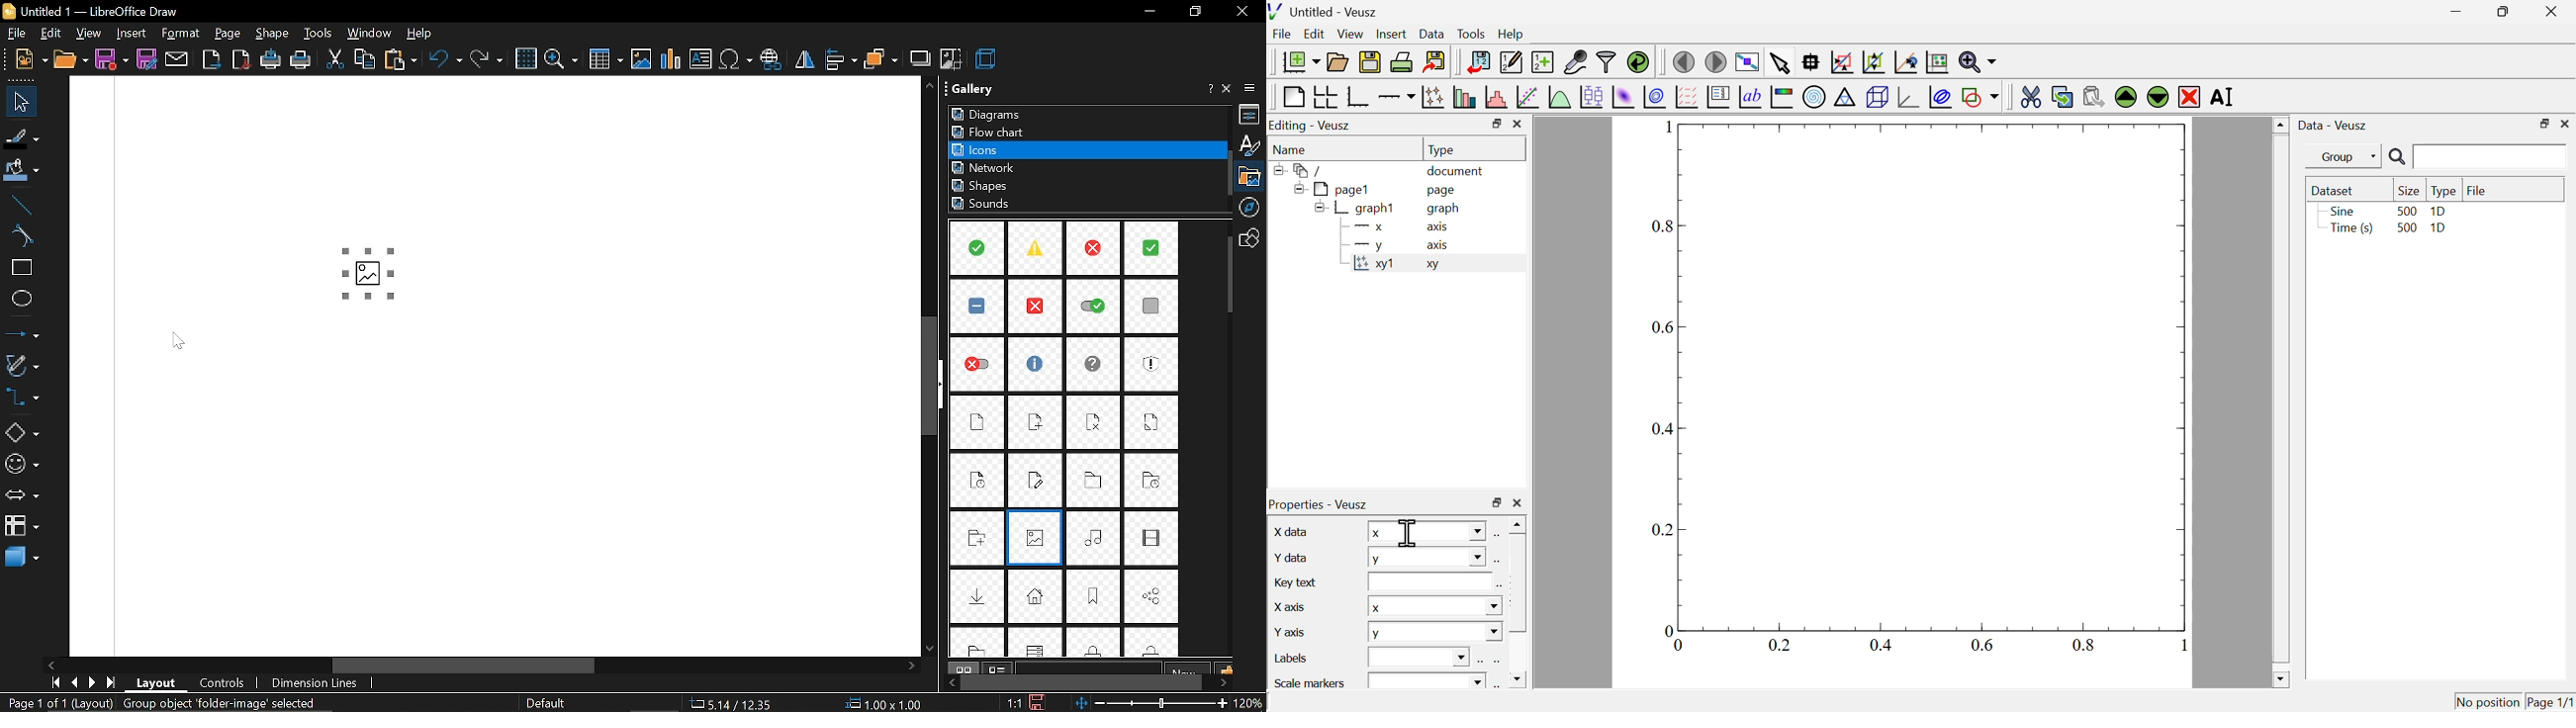 The width and height of the screenshot is (2576, 728). Describe the element at coordinates (220, 684) in the screenshot. I see `controls` at that location.